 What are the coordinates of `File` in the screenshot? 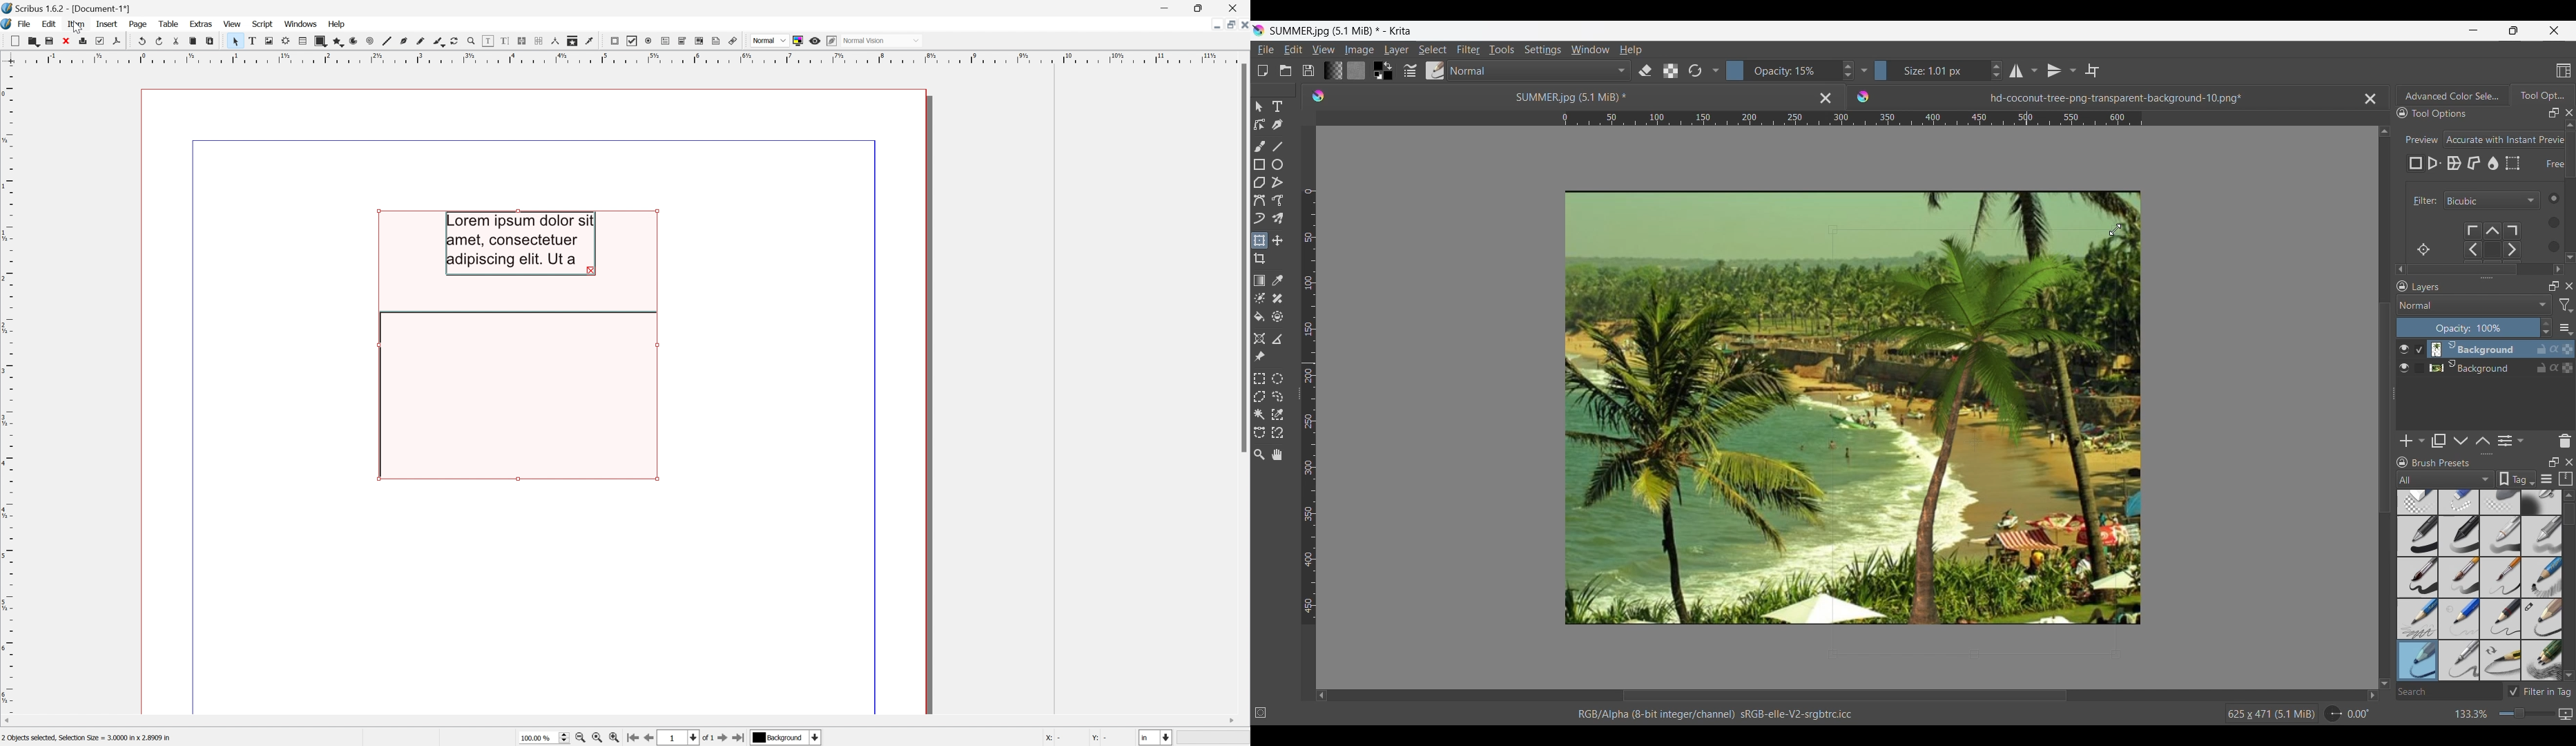 It's located at (1265, 50).